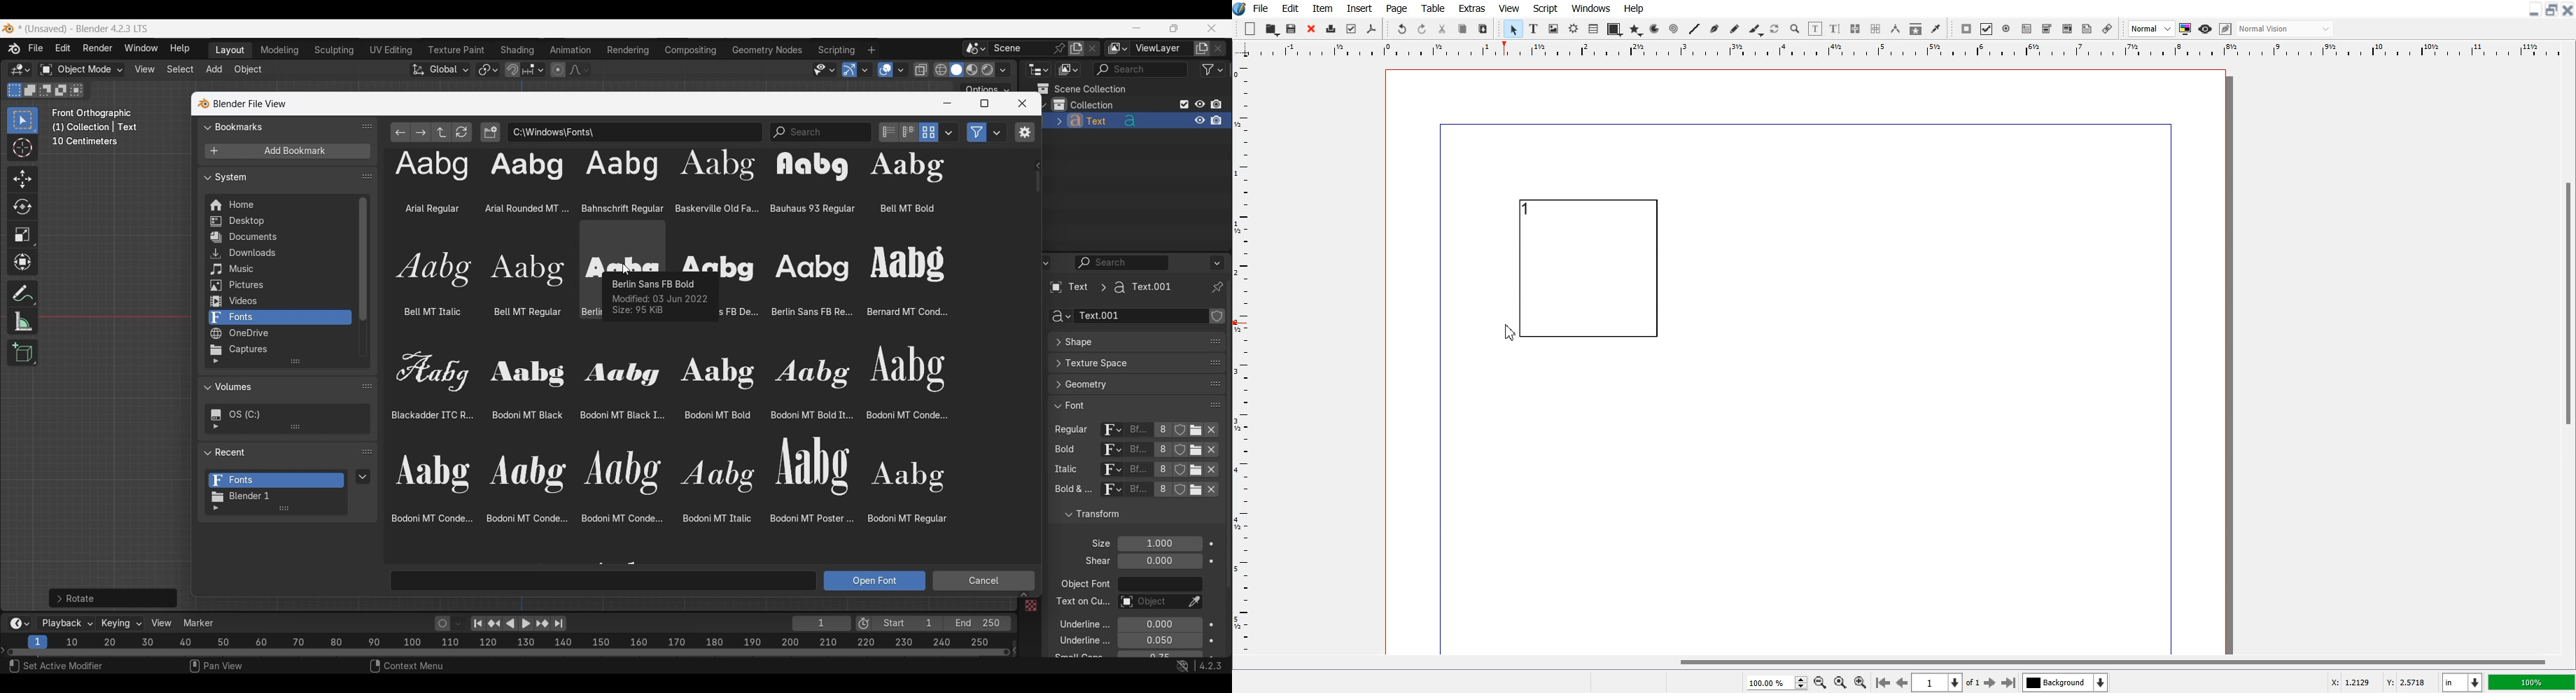 The width and height of the screenshot is (2576, 700). Describe the element at coordinates (1462, 29) in the screenshot. I see `Copy ` at that location.